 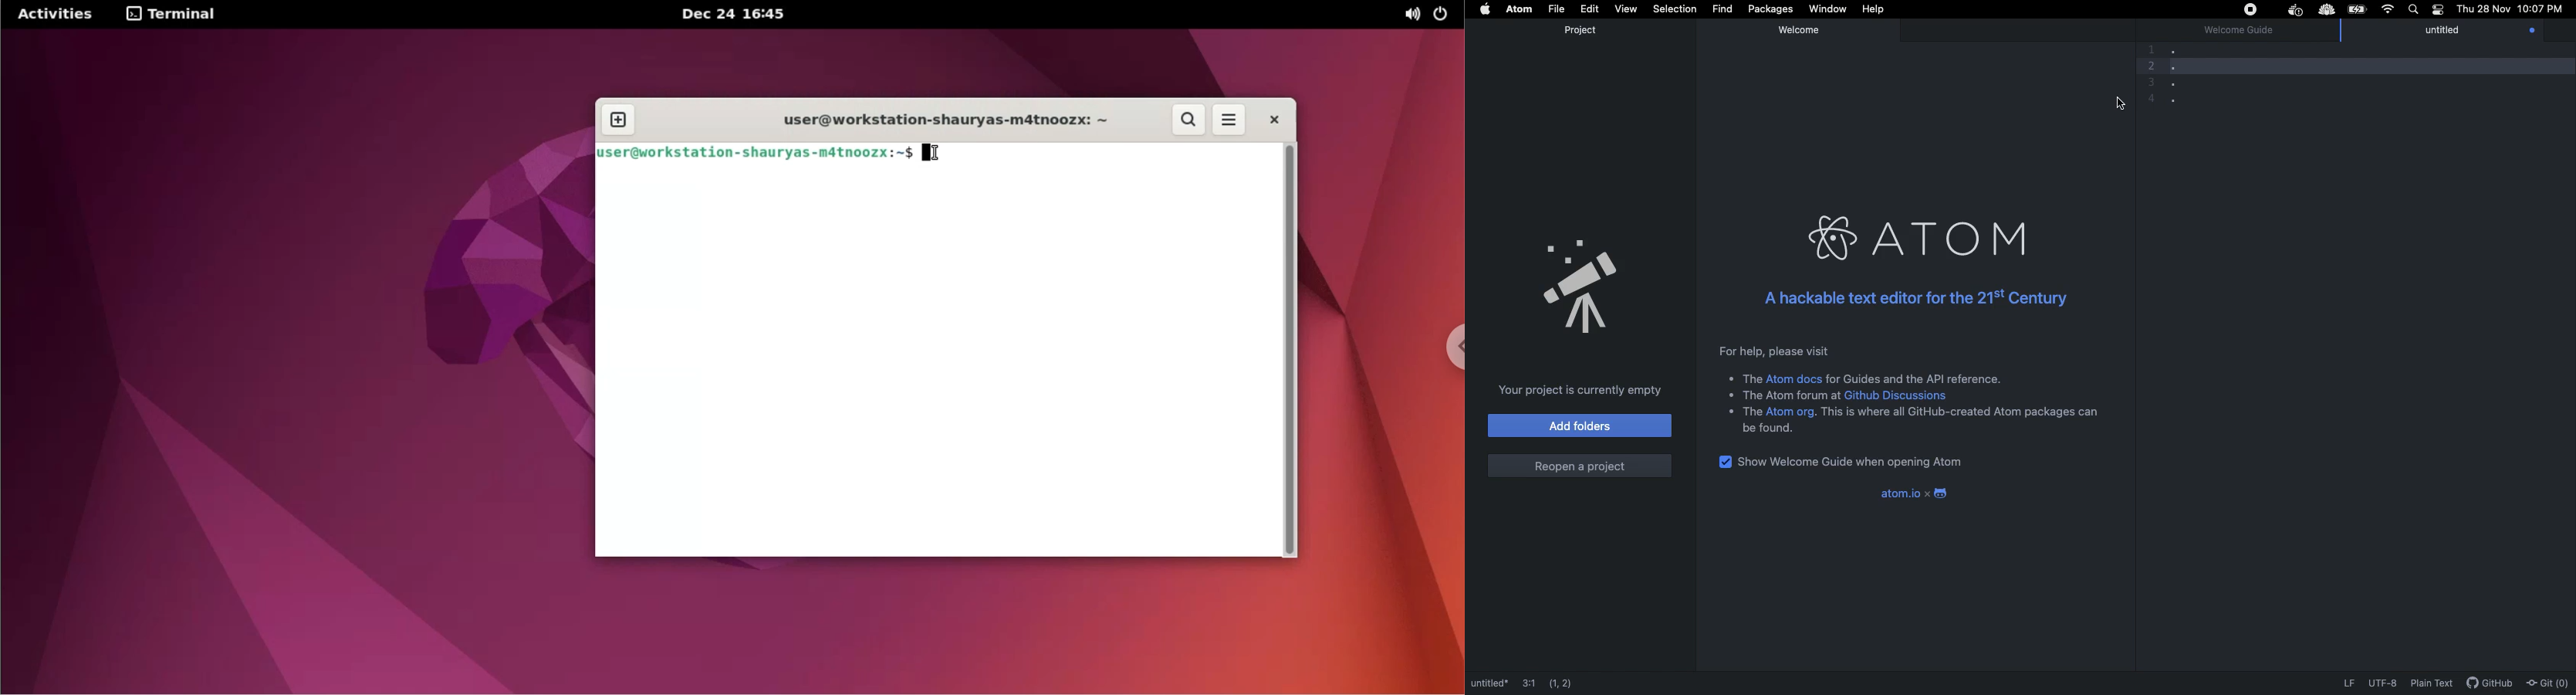 What do you see at coordinates (1769, 9) in the screenshot?
I see `Packages` at bounding box center [1769, 9].